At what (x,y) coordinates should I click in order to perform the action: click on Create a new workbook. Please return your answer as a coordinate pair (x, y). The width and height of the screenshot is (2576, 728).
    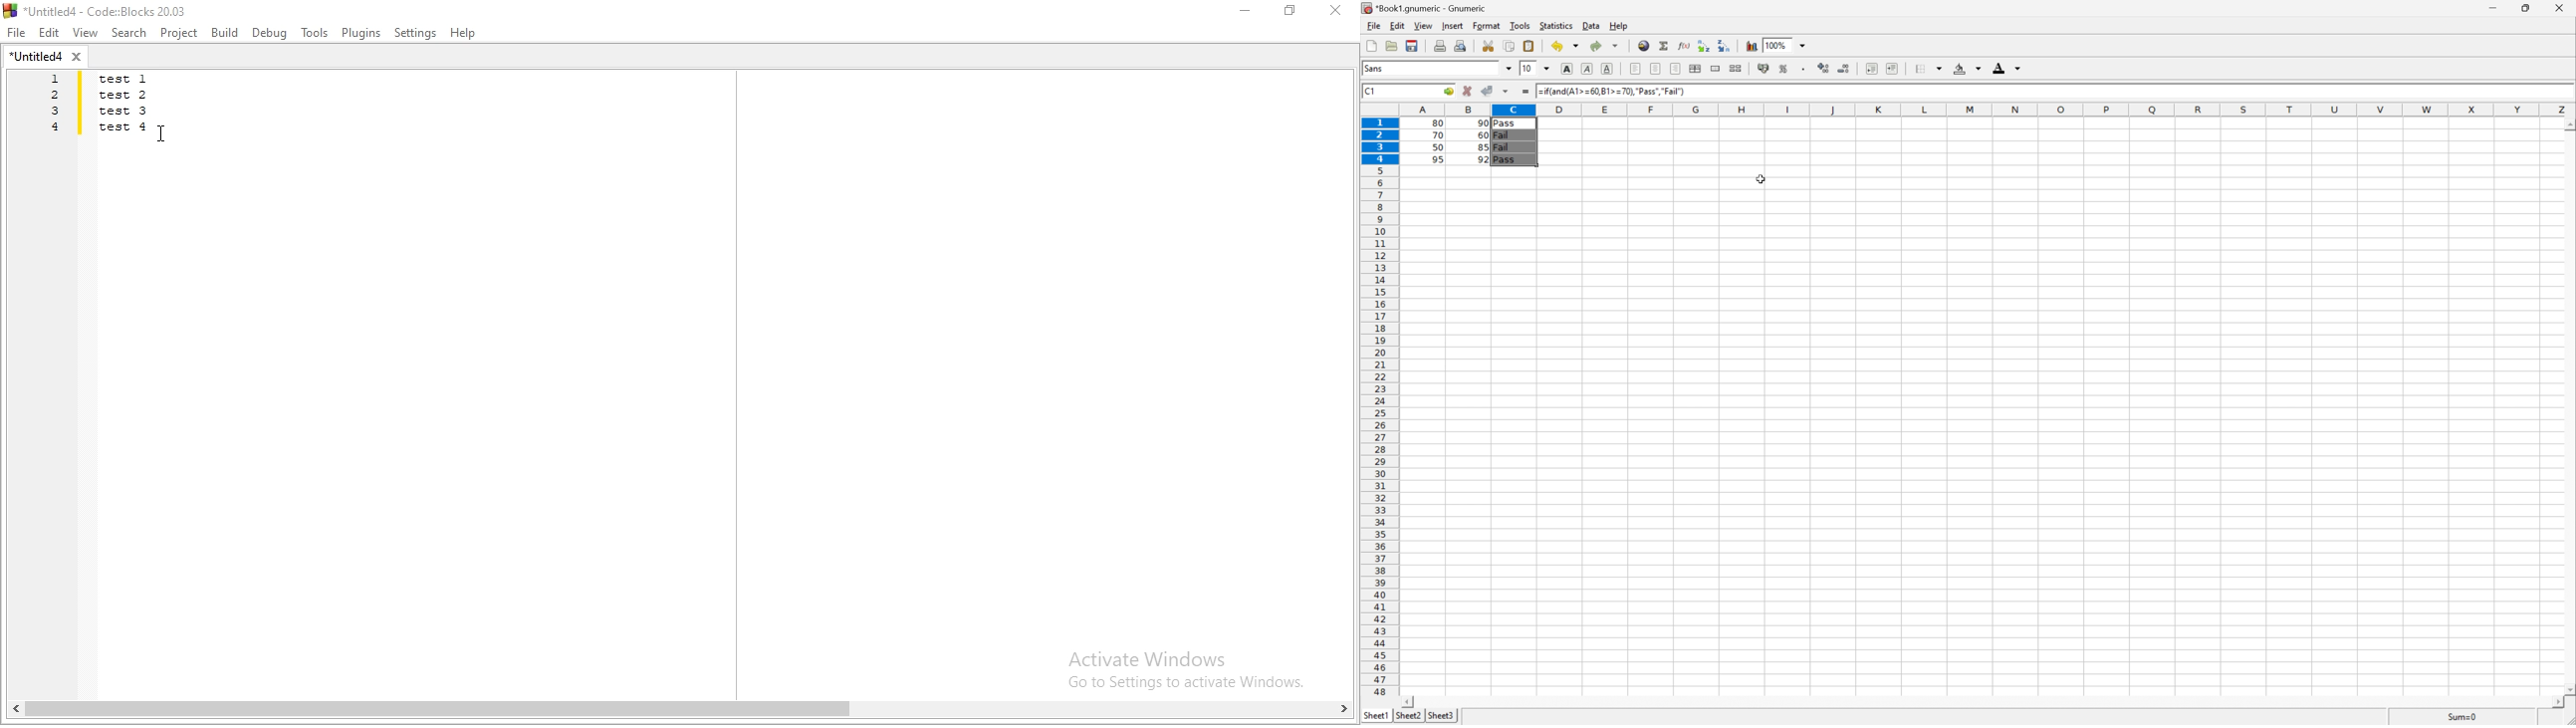
    Looking at the image, I should click on (1371, 44).